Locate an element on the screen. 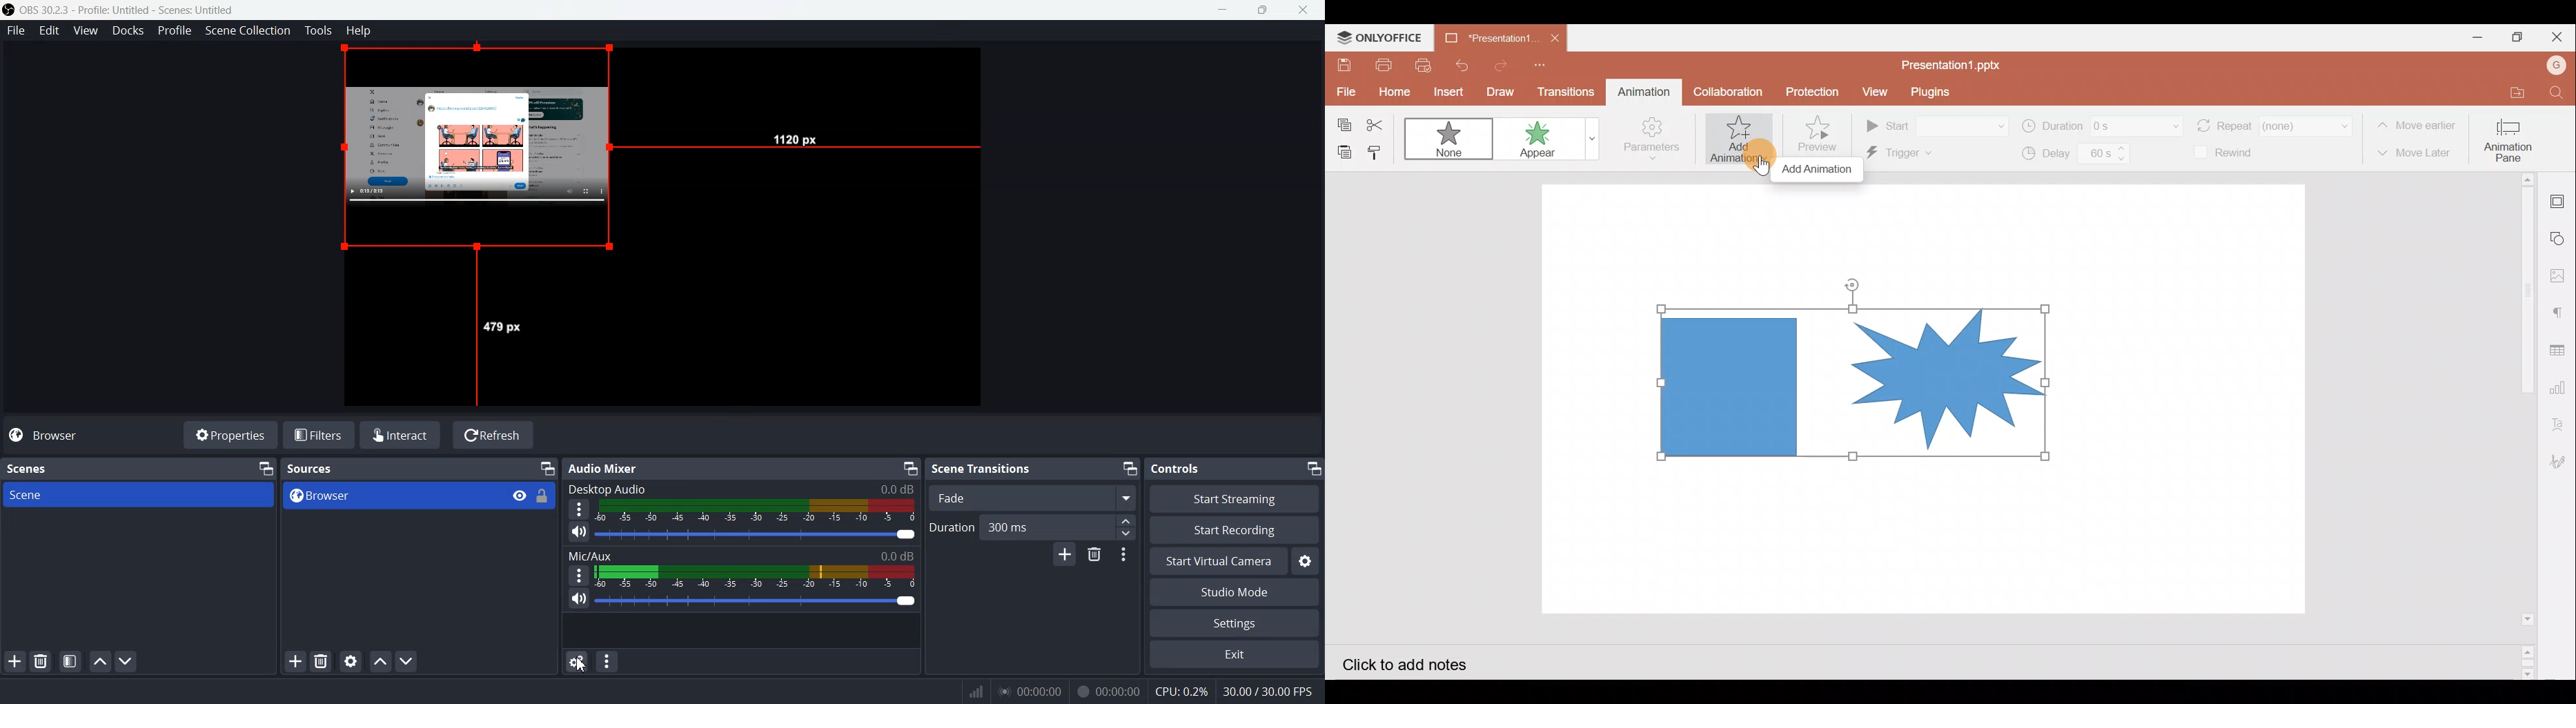 Image resolution: width=2576 pixels, height=728 pixels. Signals is located at coordinates (972, 692).